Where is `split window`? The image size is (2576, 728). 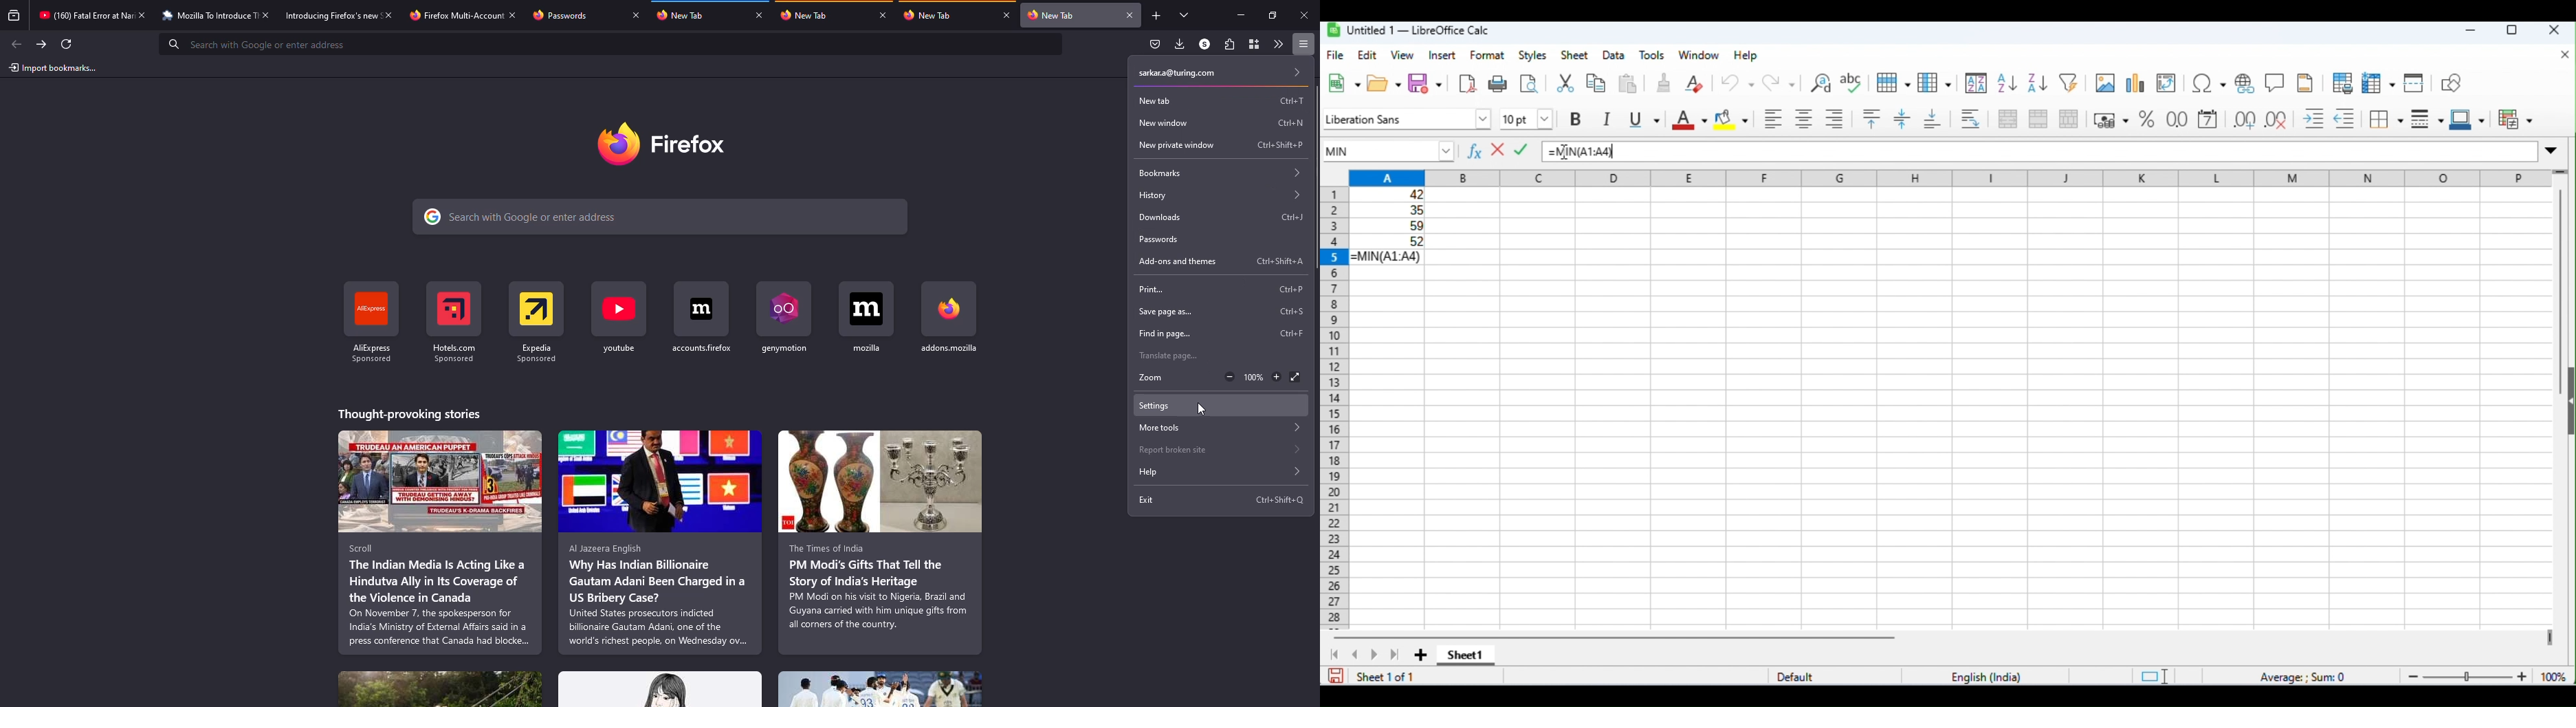
split window is located at coordinates (2415, 82).